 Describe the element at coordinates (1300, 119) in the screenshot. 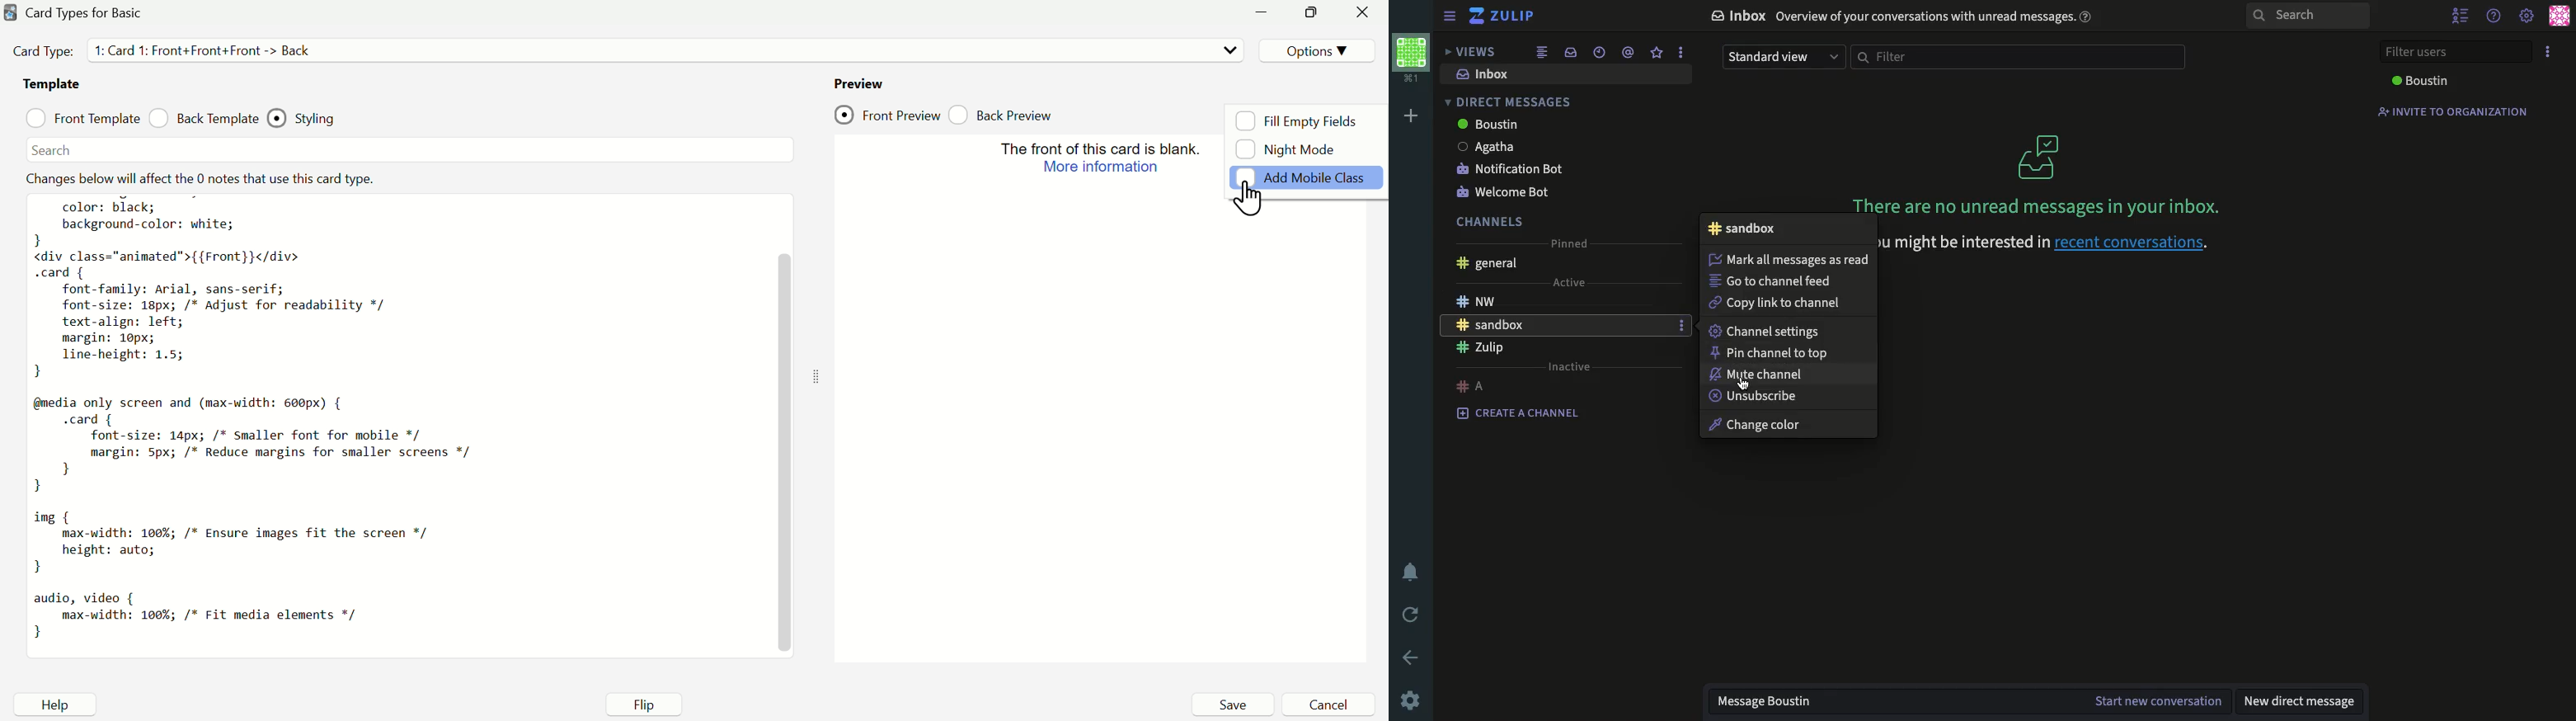

I see `Fill Empty Fields` at that location.